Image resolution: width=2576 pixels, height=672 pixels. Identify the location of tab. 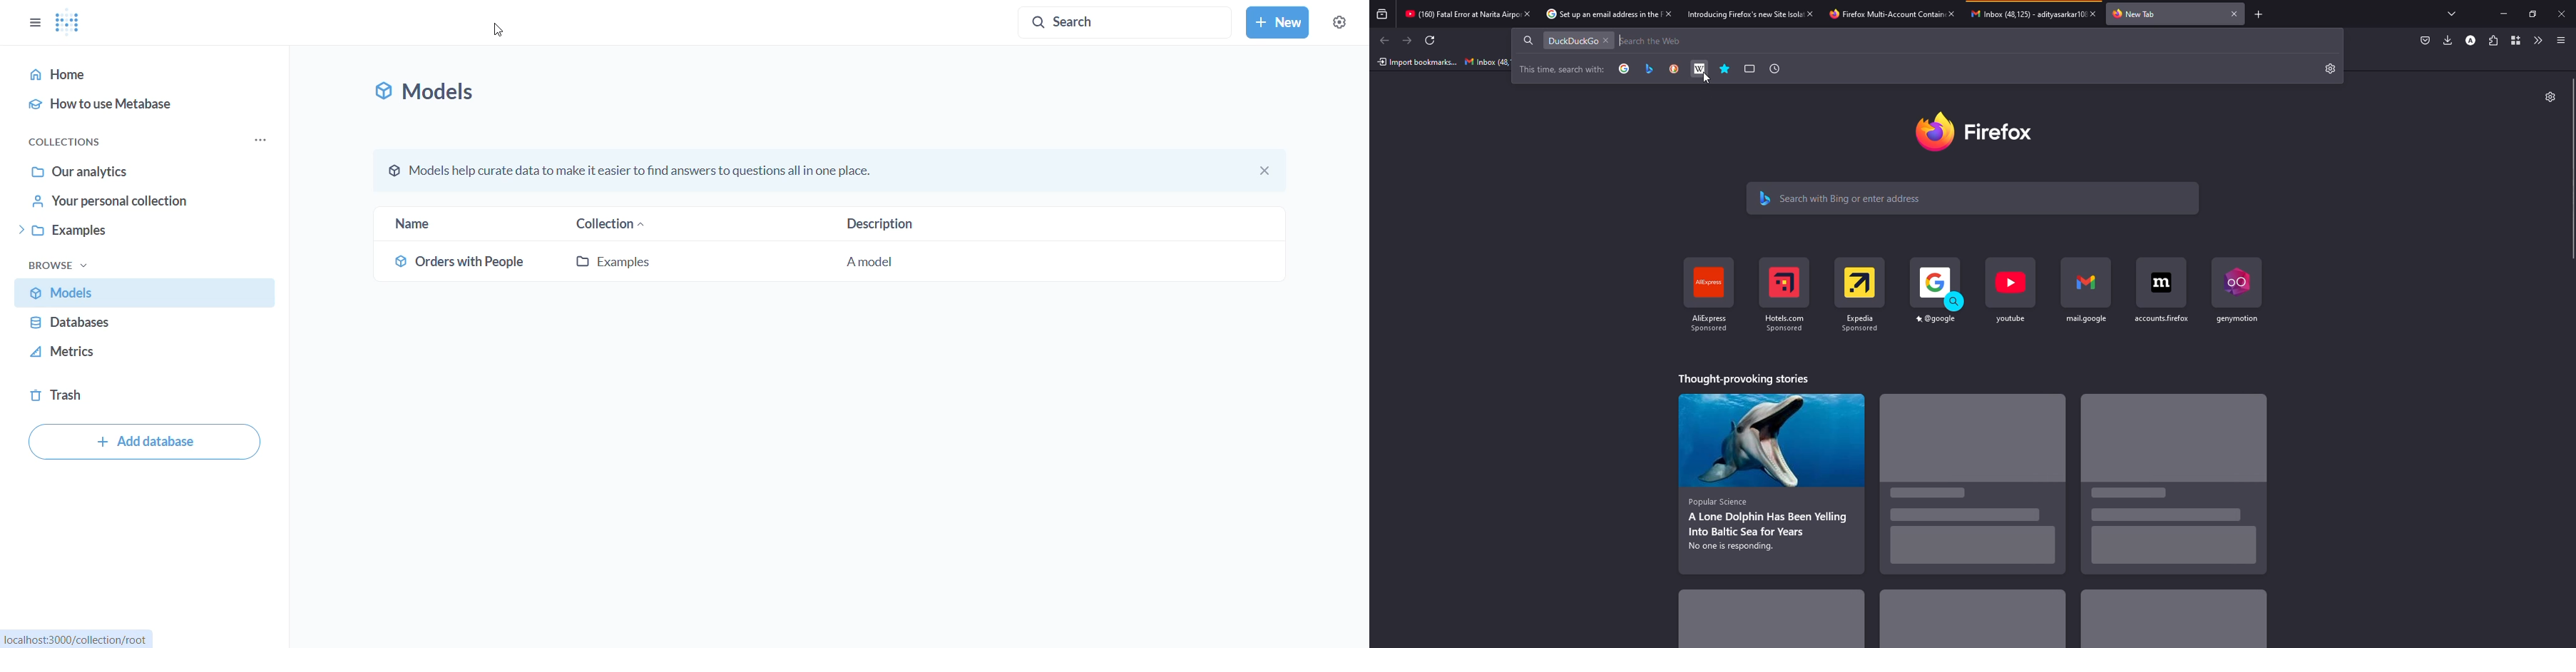
(1875, 15).